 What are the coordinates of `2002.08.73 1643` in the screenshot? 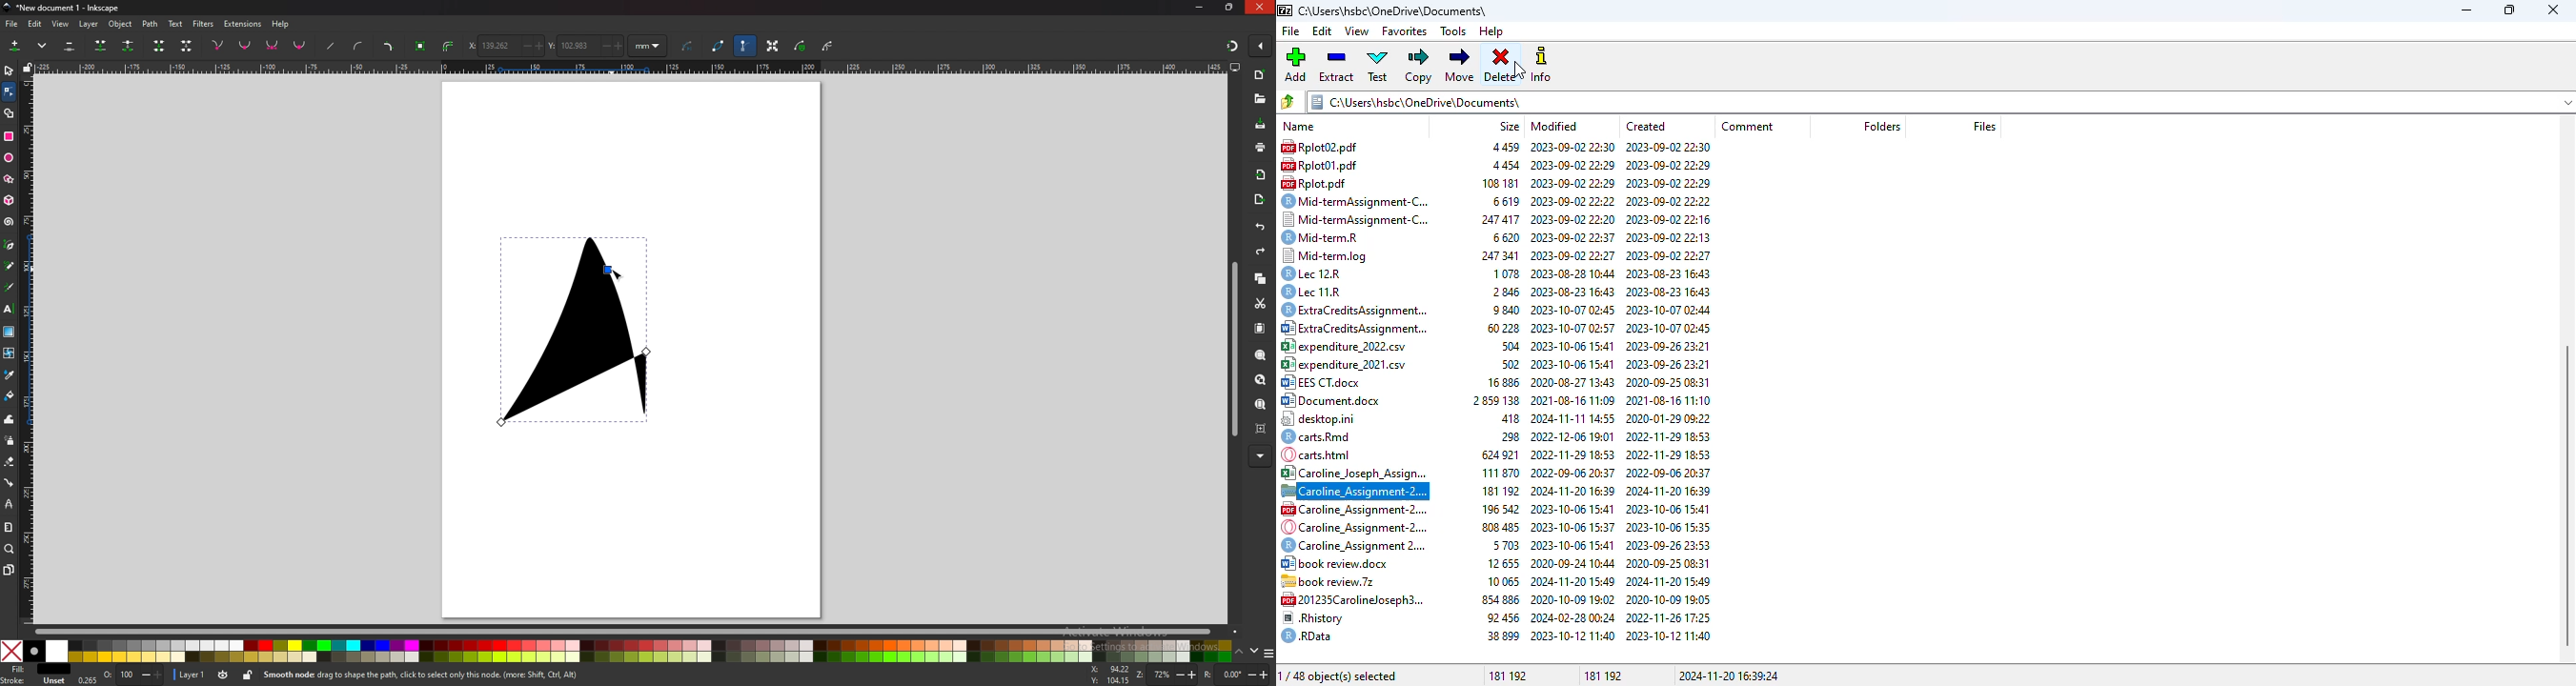 It's located at (1672, 273).